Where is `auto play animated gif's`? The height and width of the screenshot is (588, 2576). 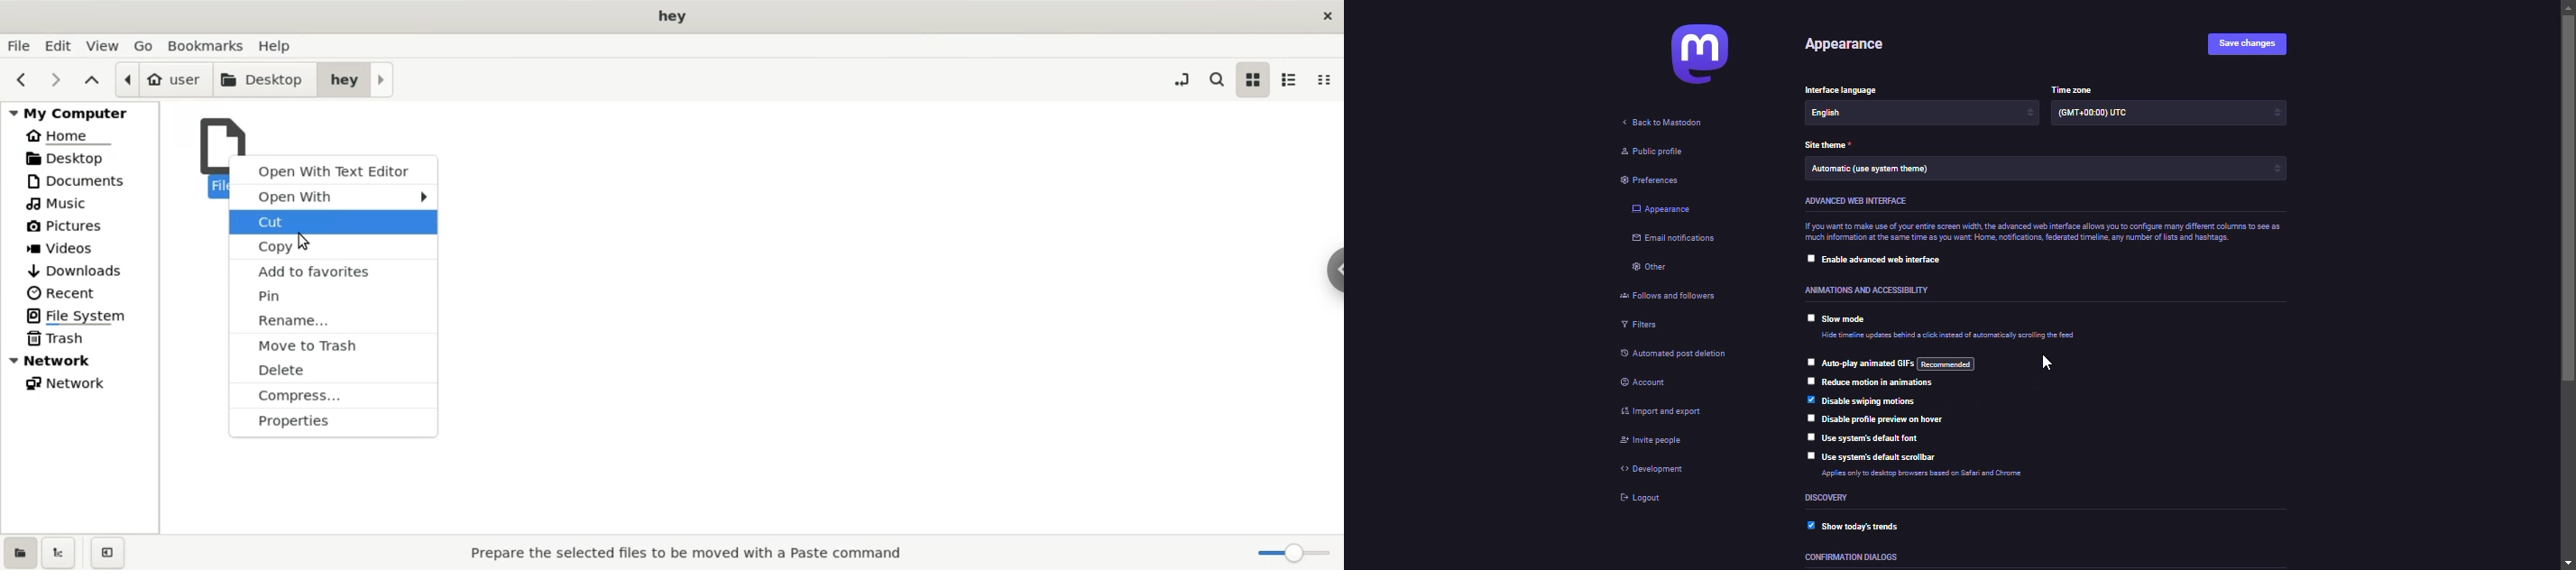 auto play animated gif's is located at coordinates (1902, 364).